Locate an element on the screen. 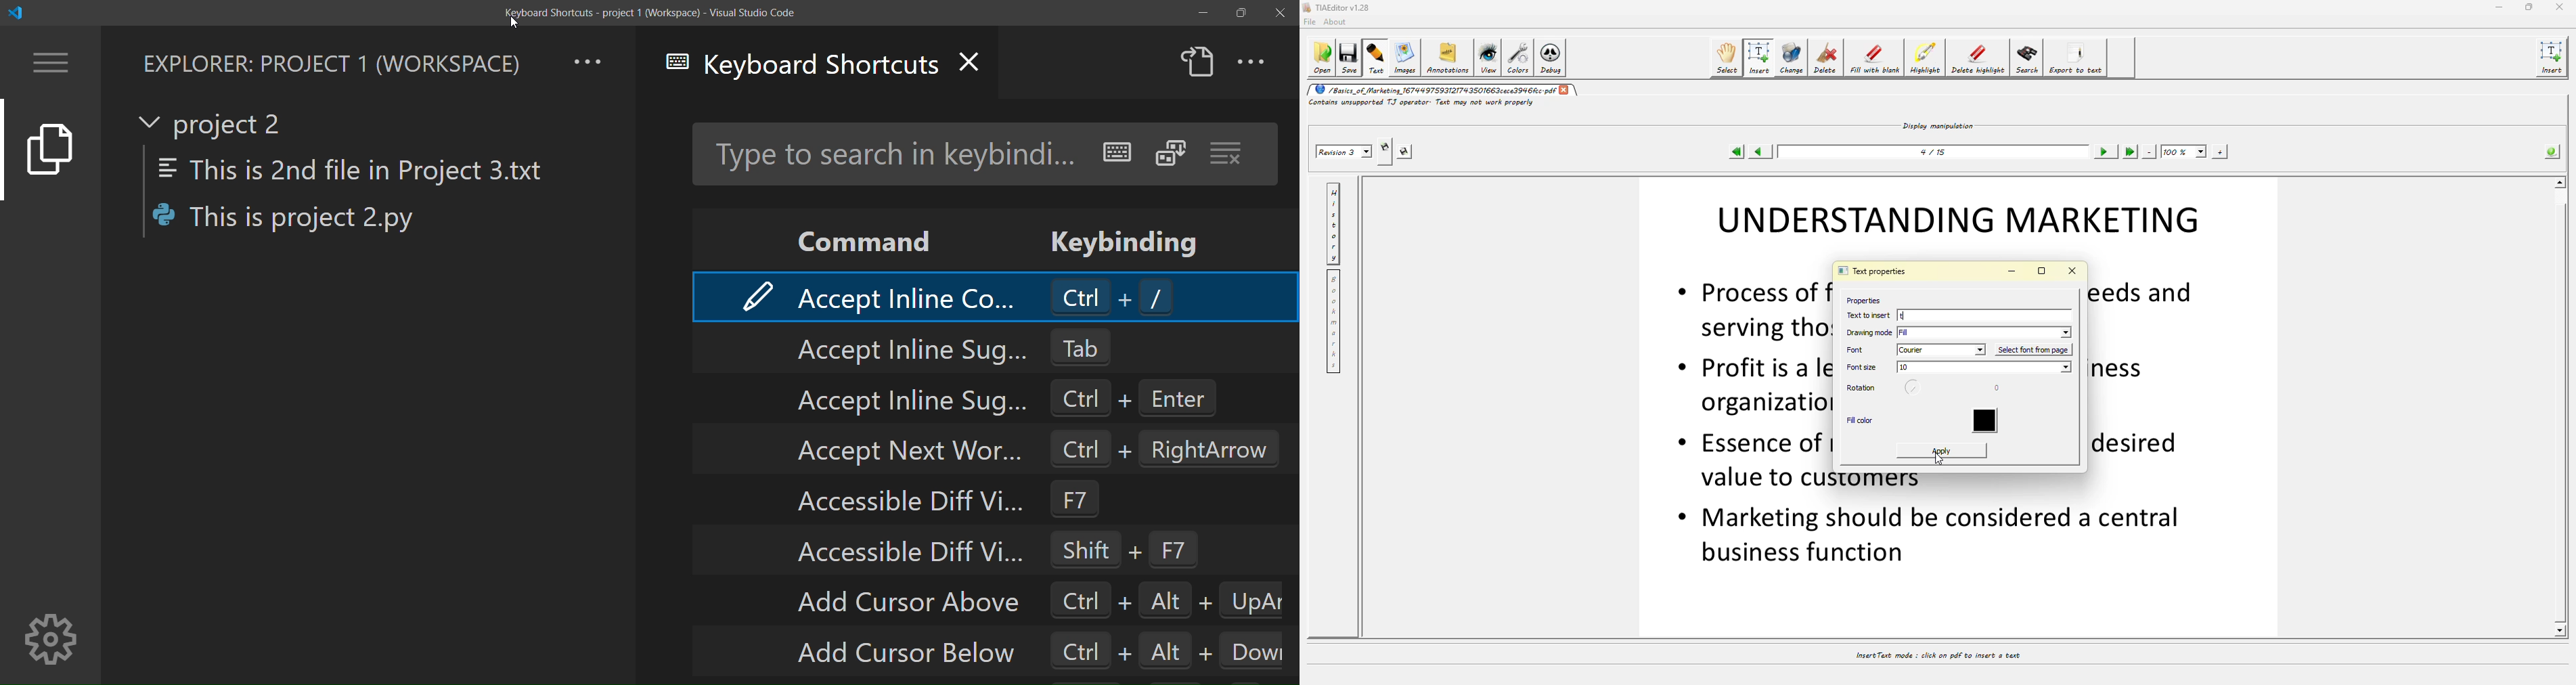 The image size is (2576, 700). t is located at coordinates (1957, 315).